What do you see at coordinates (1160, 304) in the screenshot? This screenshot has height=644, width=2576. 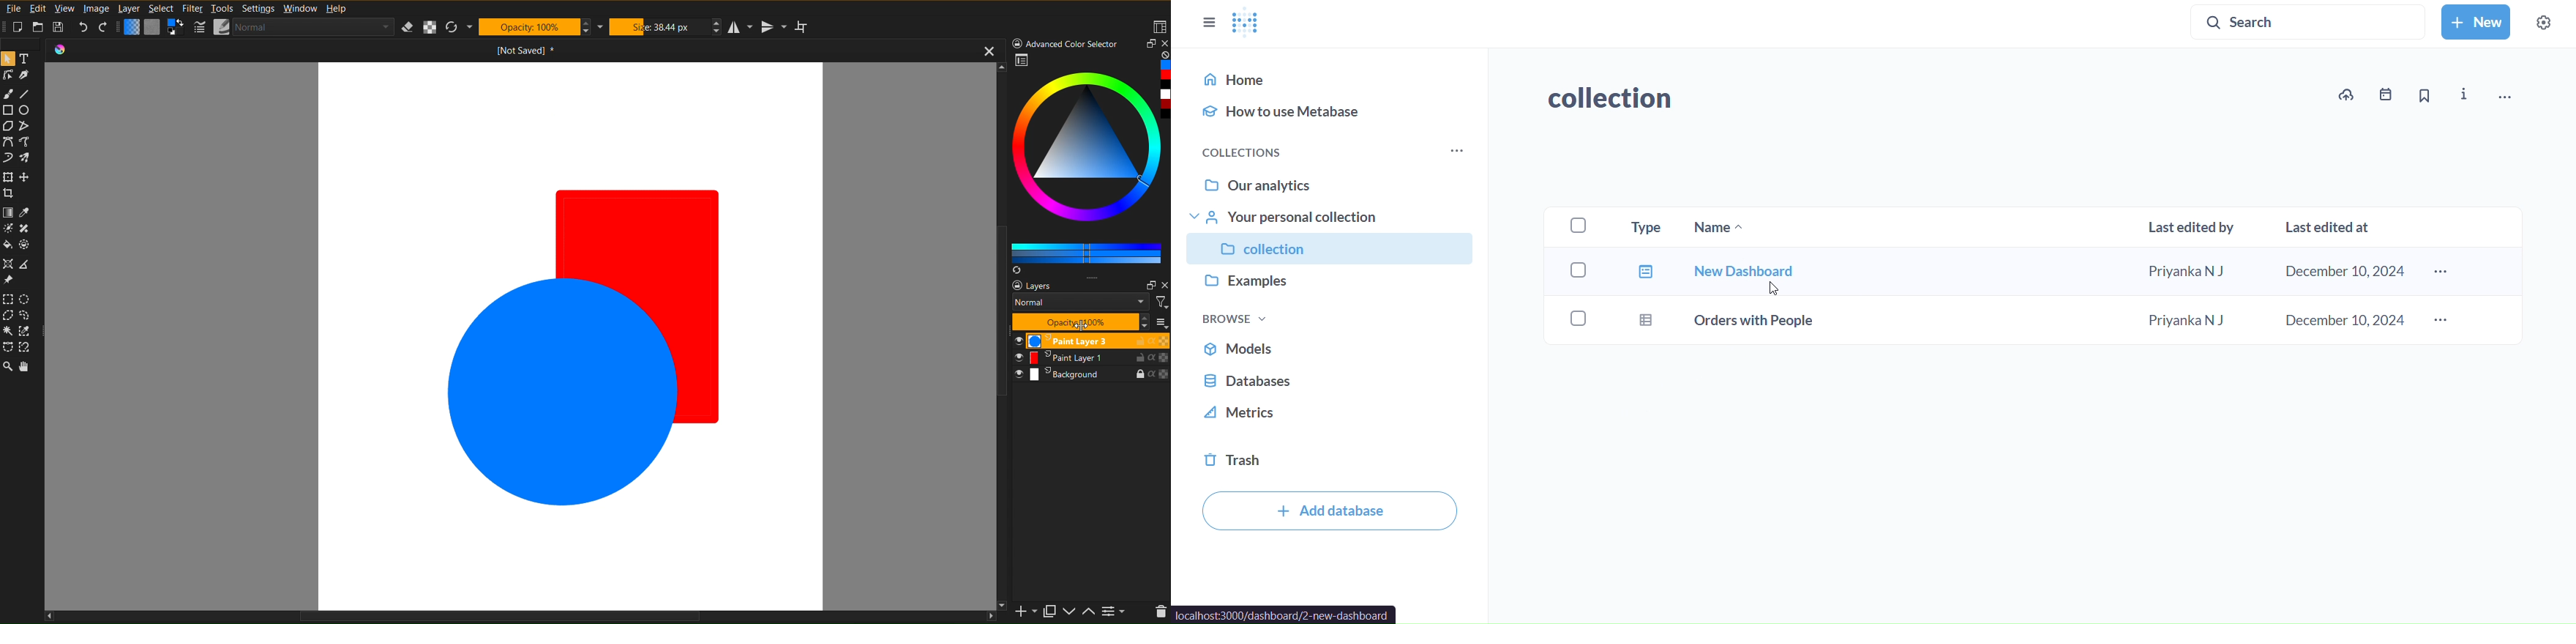 I see `filter` at bounding box center [1160, 304].